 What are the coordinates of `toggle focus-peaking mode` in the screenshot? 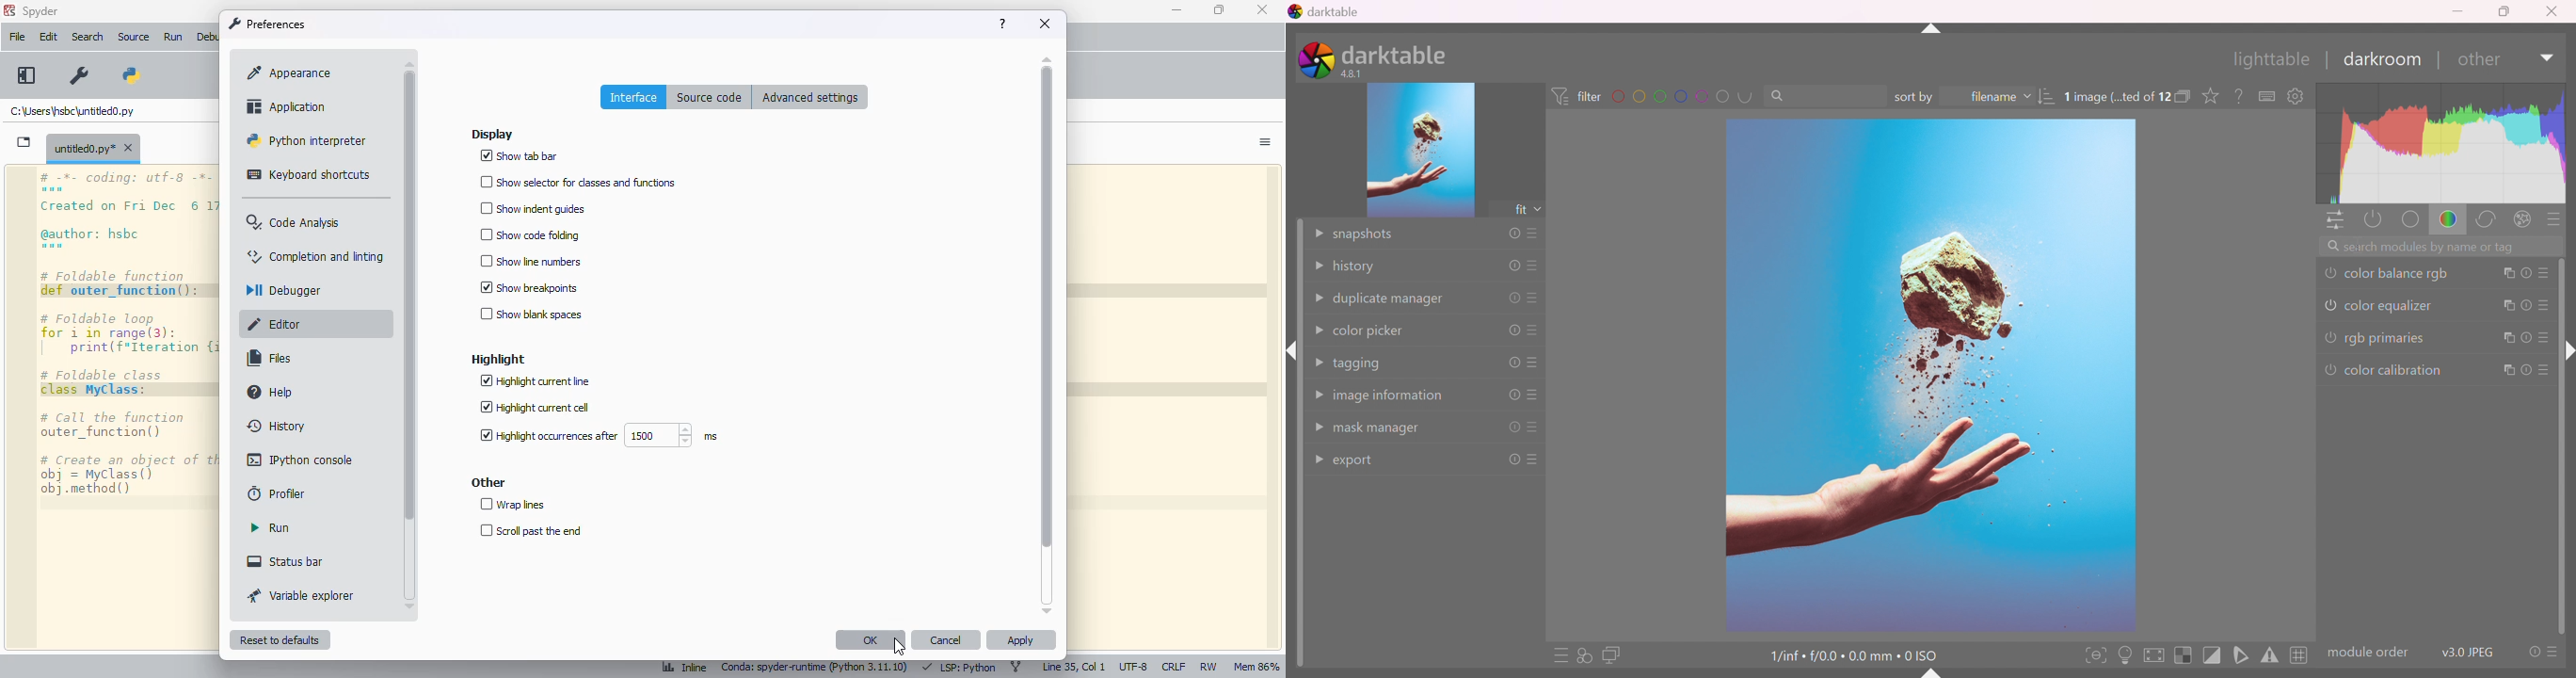 It's located at (2096, 654).